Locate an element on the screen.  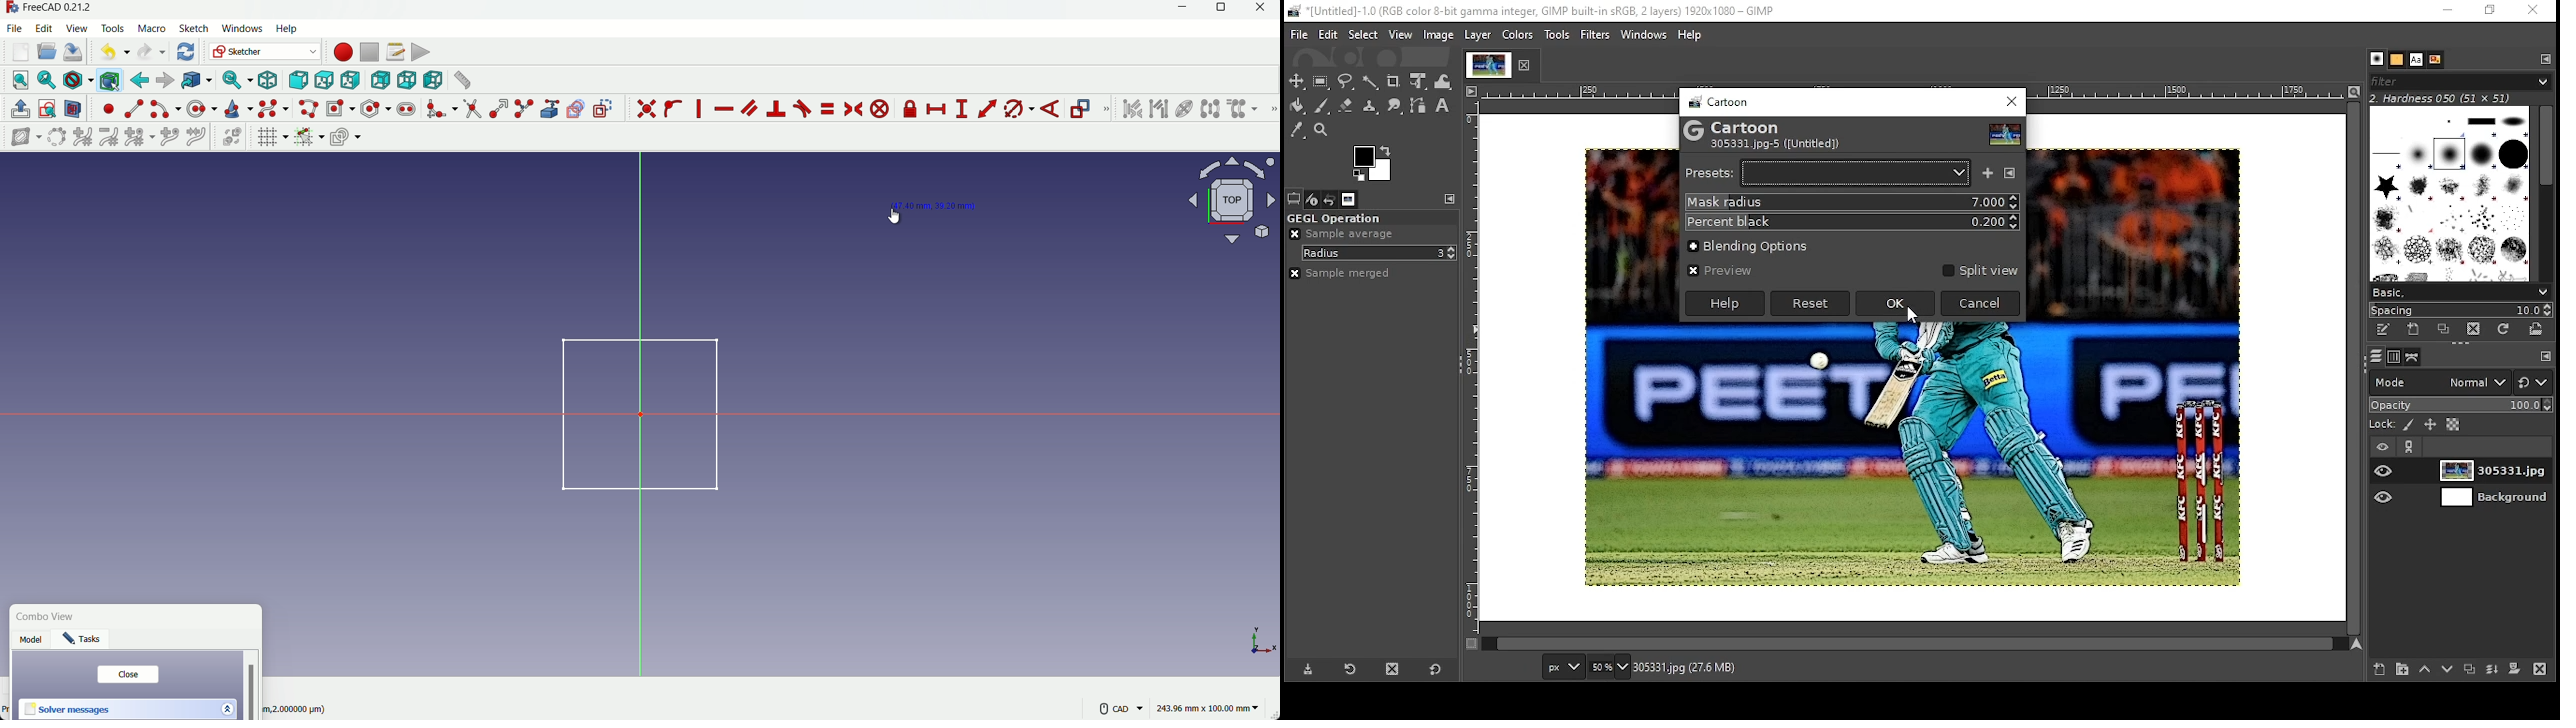
configure this tab is located at coordinates (2010, 173).